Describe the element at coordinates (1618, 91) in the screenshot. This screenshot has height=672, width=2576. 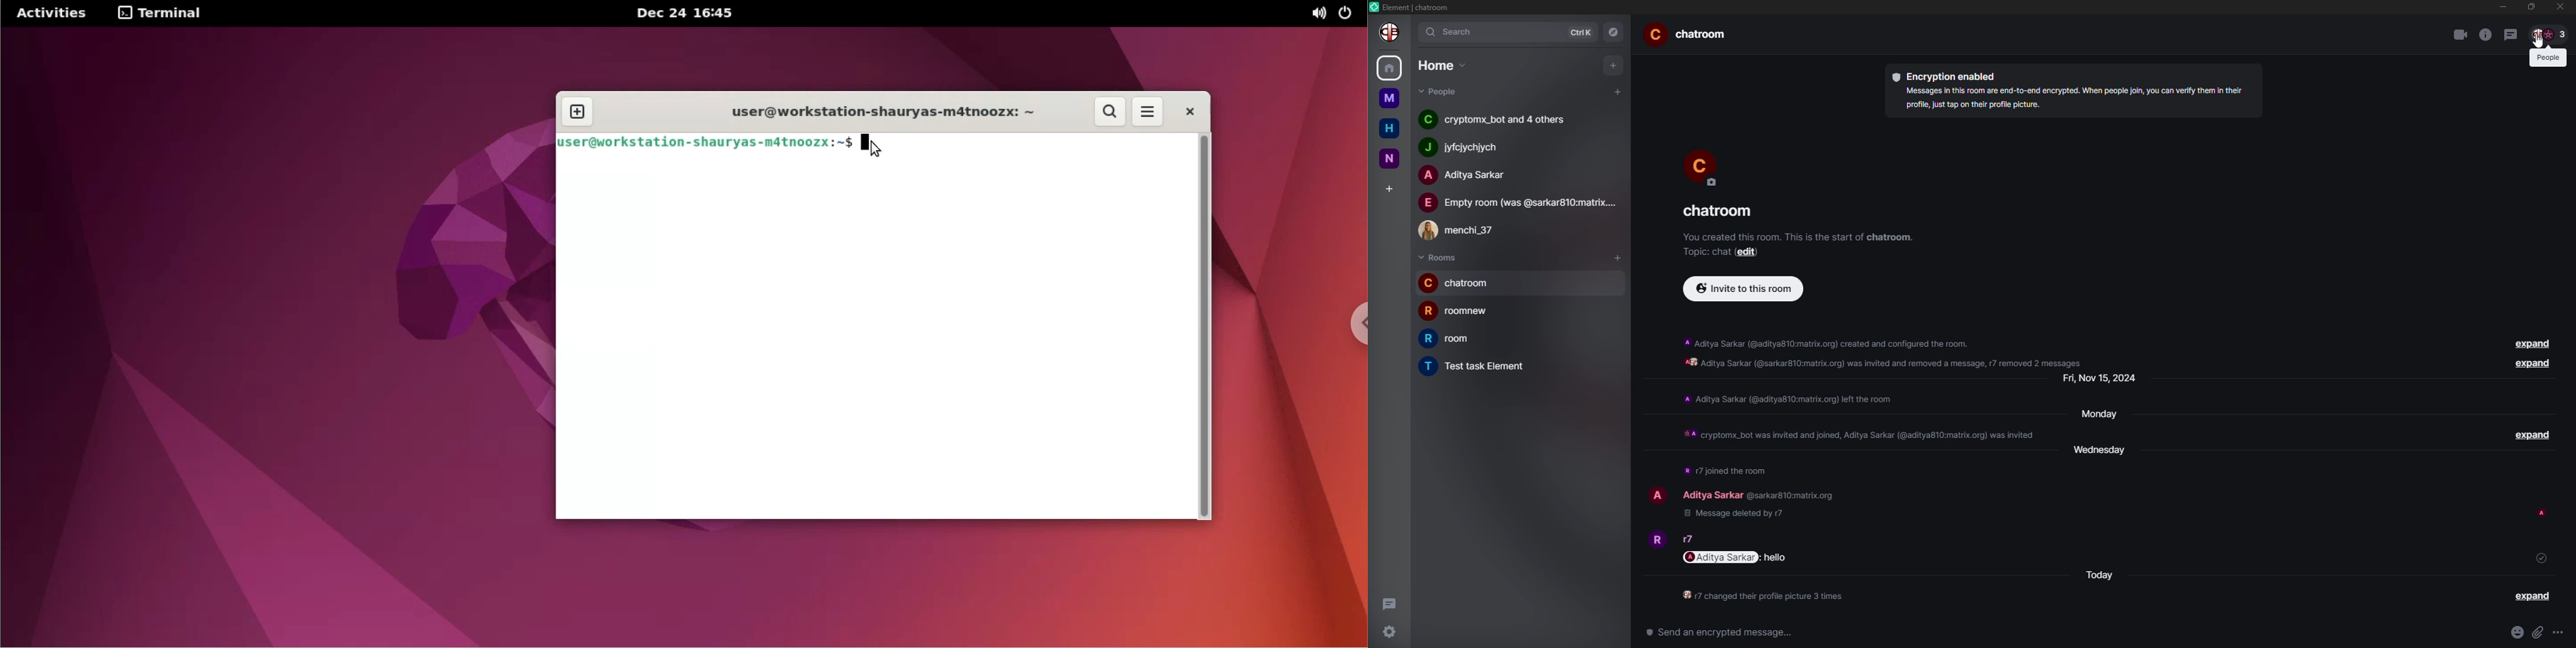
I see `add` at that location.